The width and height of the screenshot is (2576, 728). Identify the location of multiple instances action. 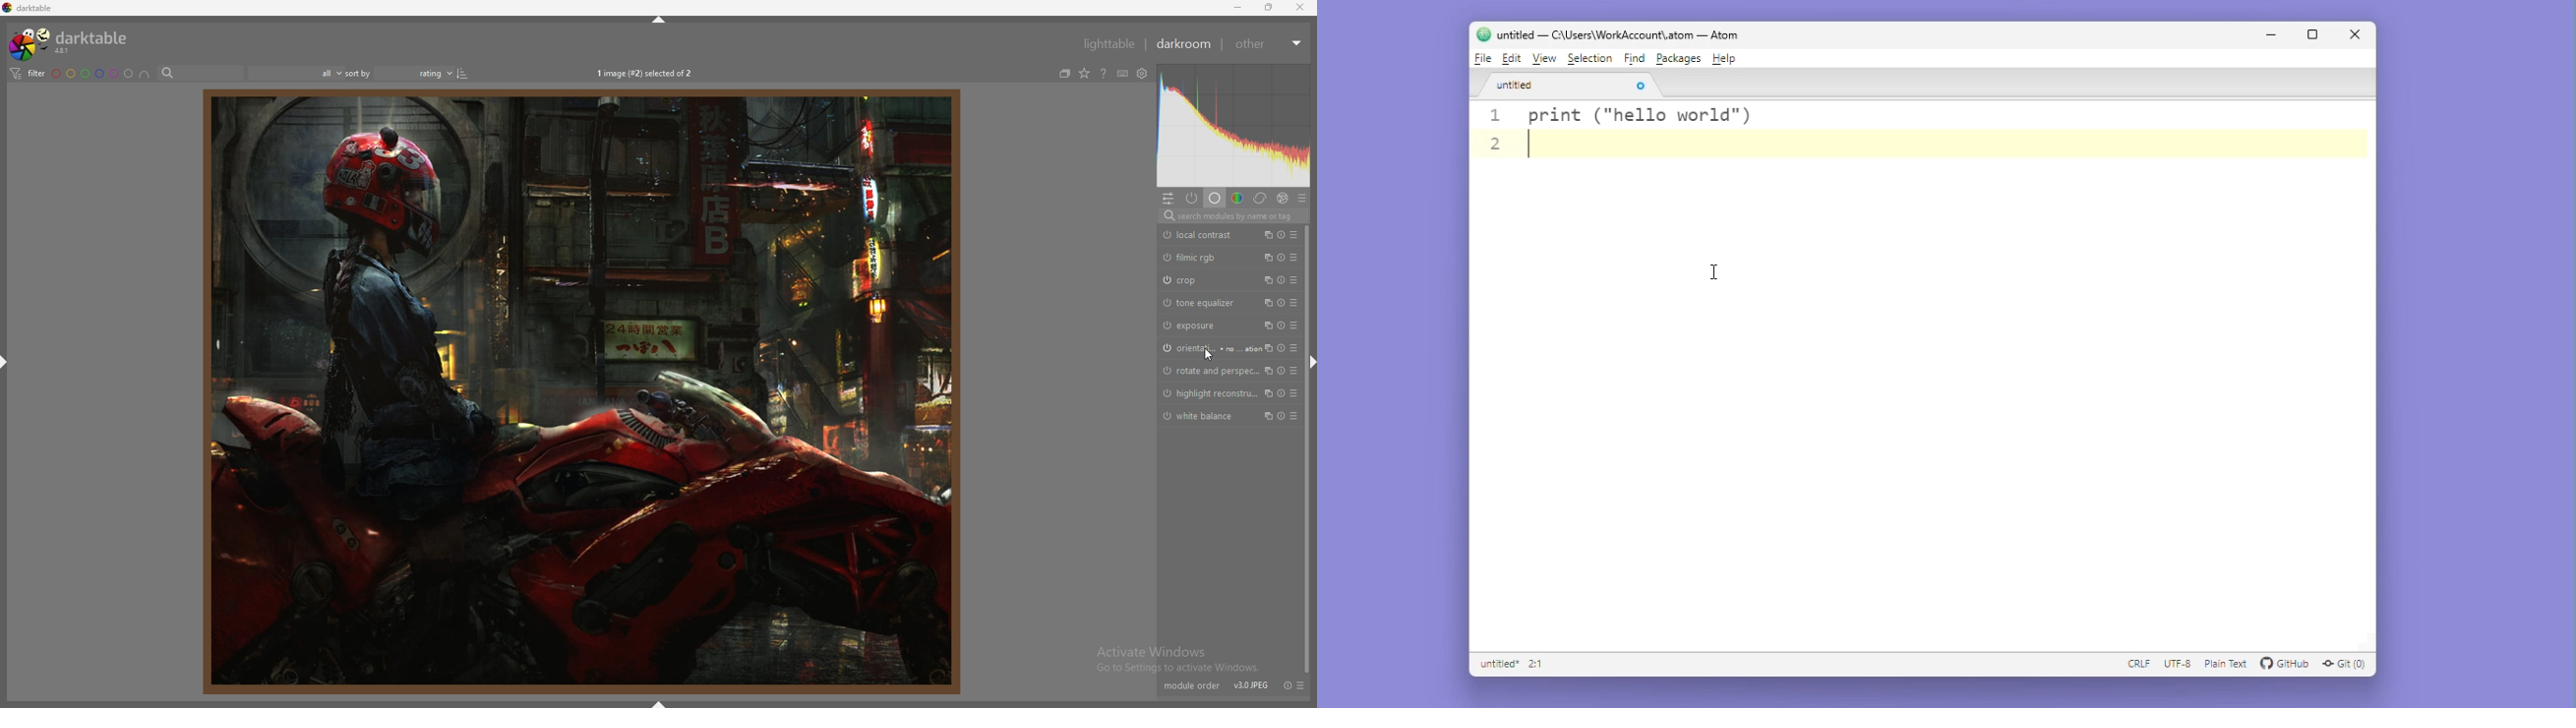
(1268, 415).